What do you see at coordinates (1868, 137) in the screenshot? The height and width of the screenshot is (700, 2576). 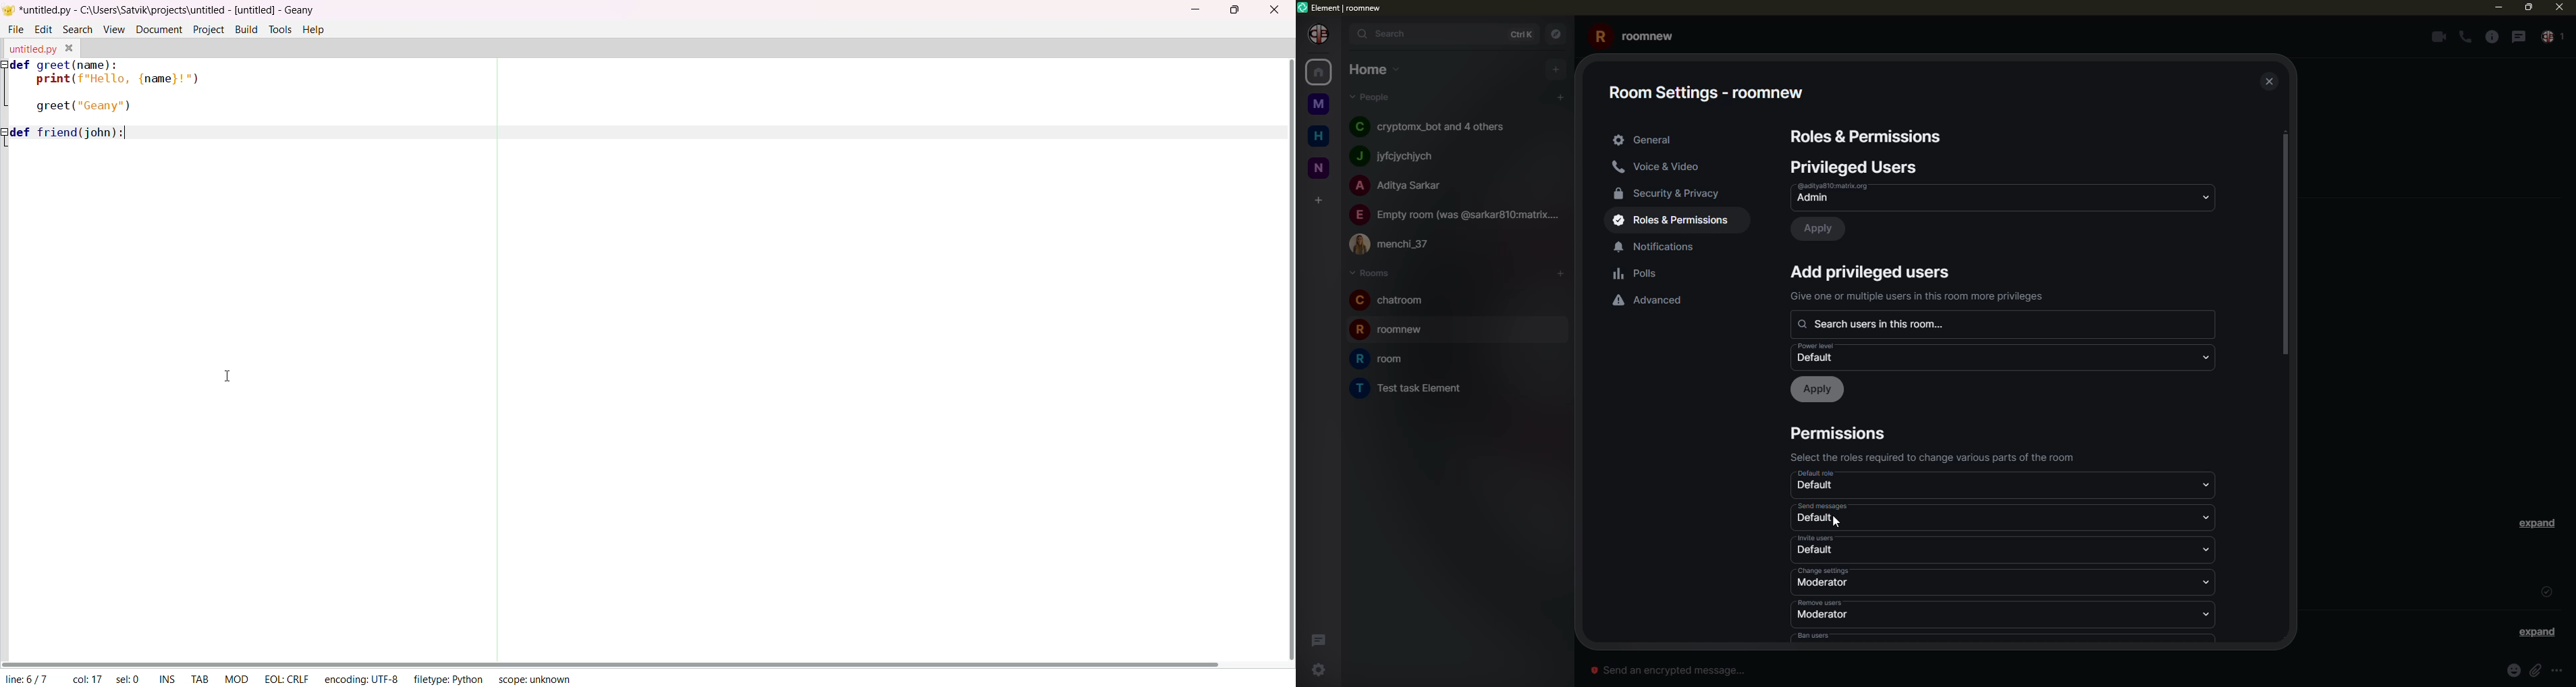 I see `roles` at bounding box center [1868, 137].